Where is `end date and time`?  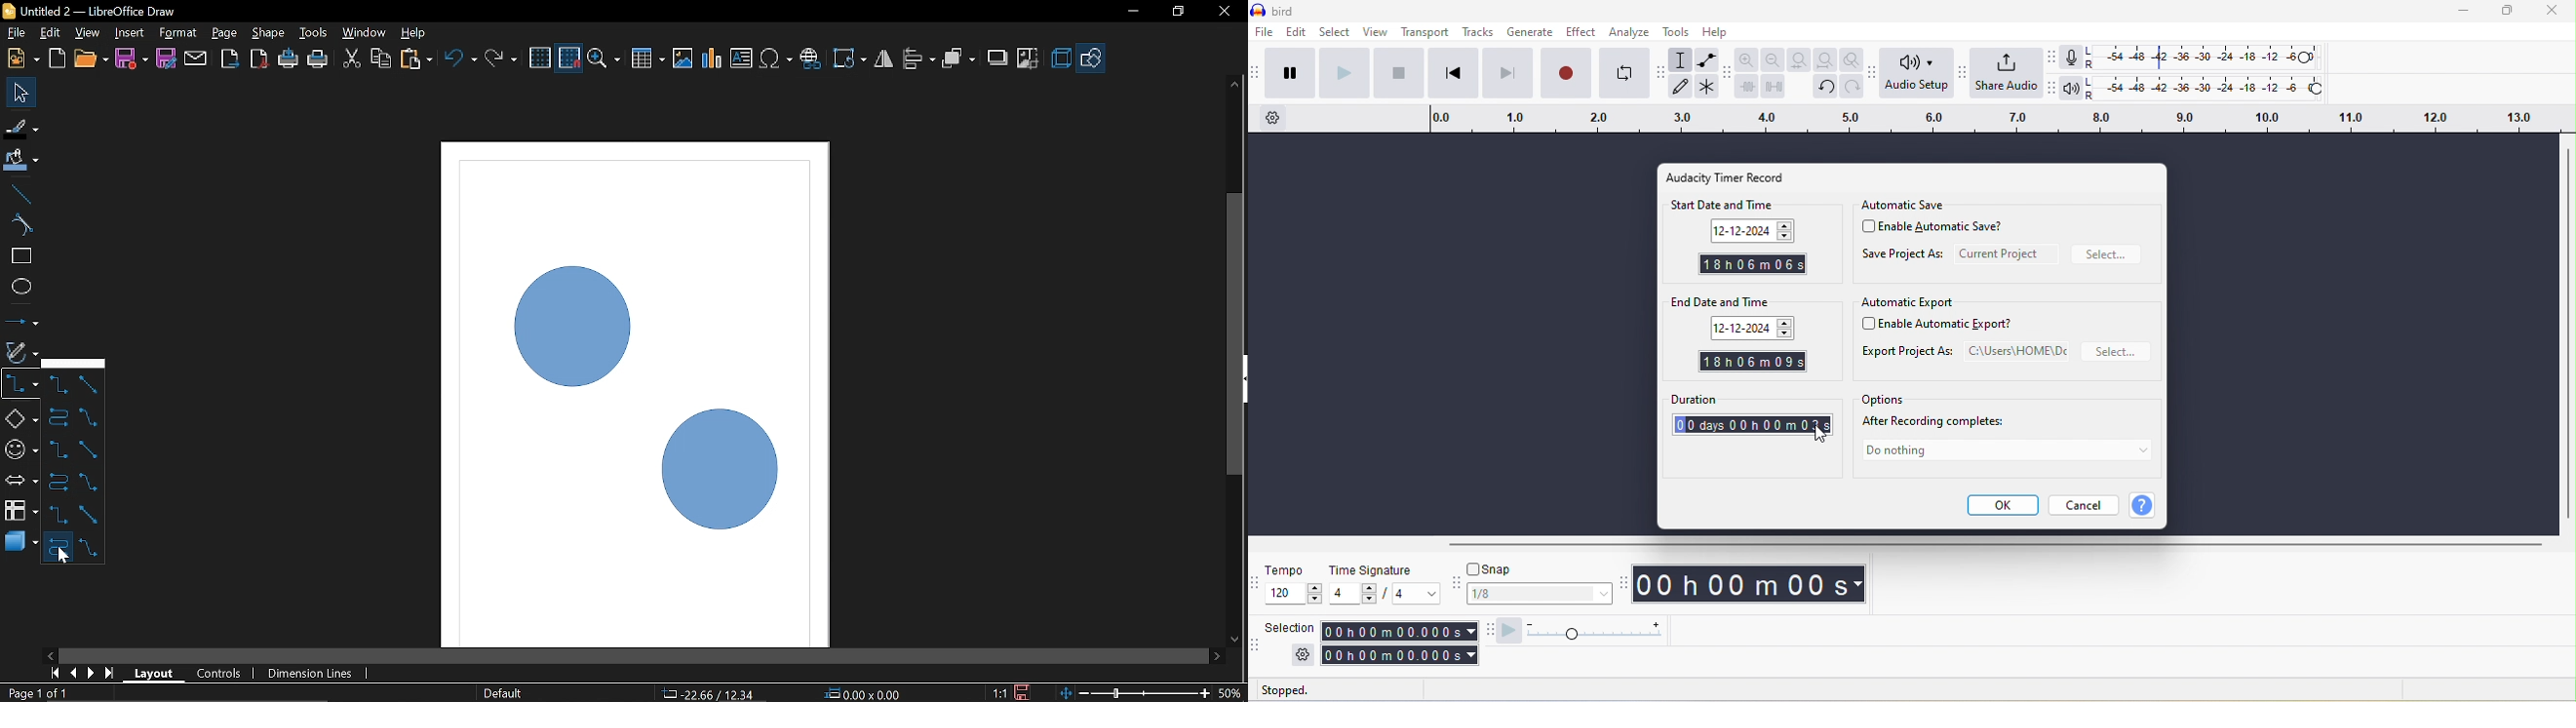 end date and time is located at coordinates (1746, 302).